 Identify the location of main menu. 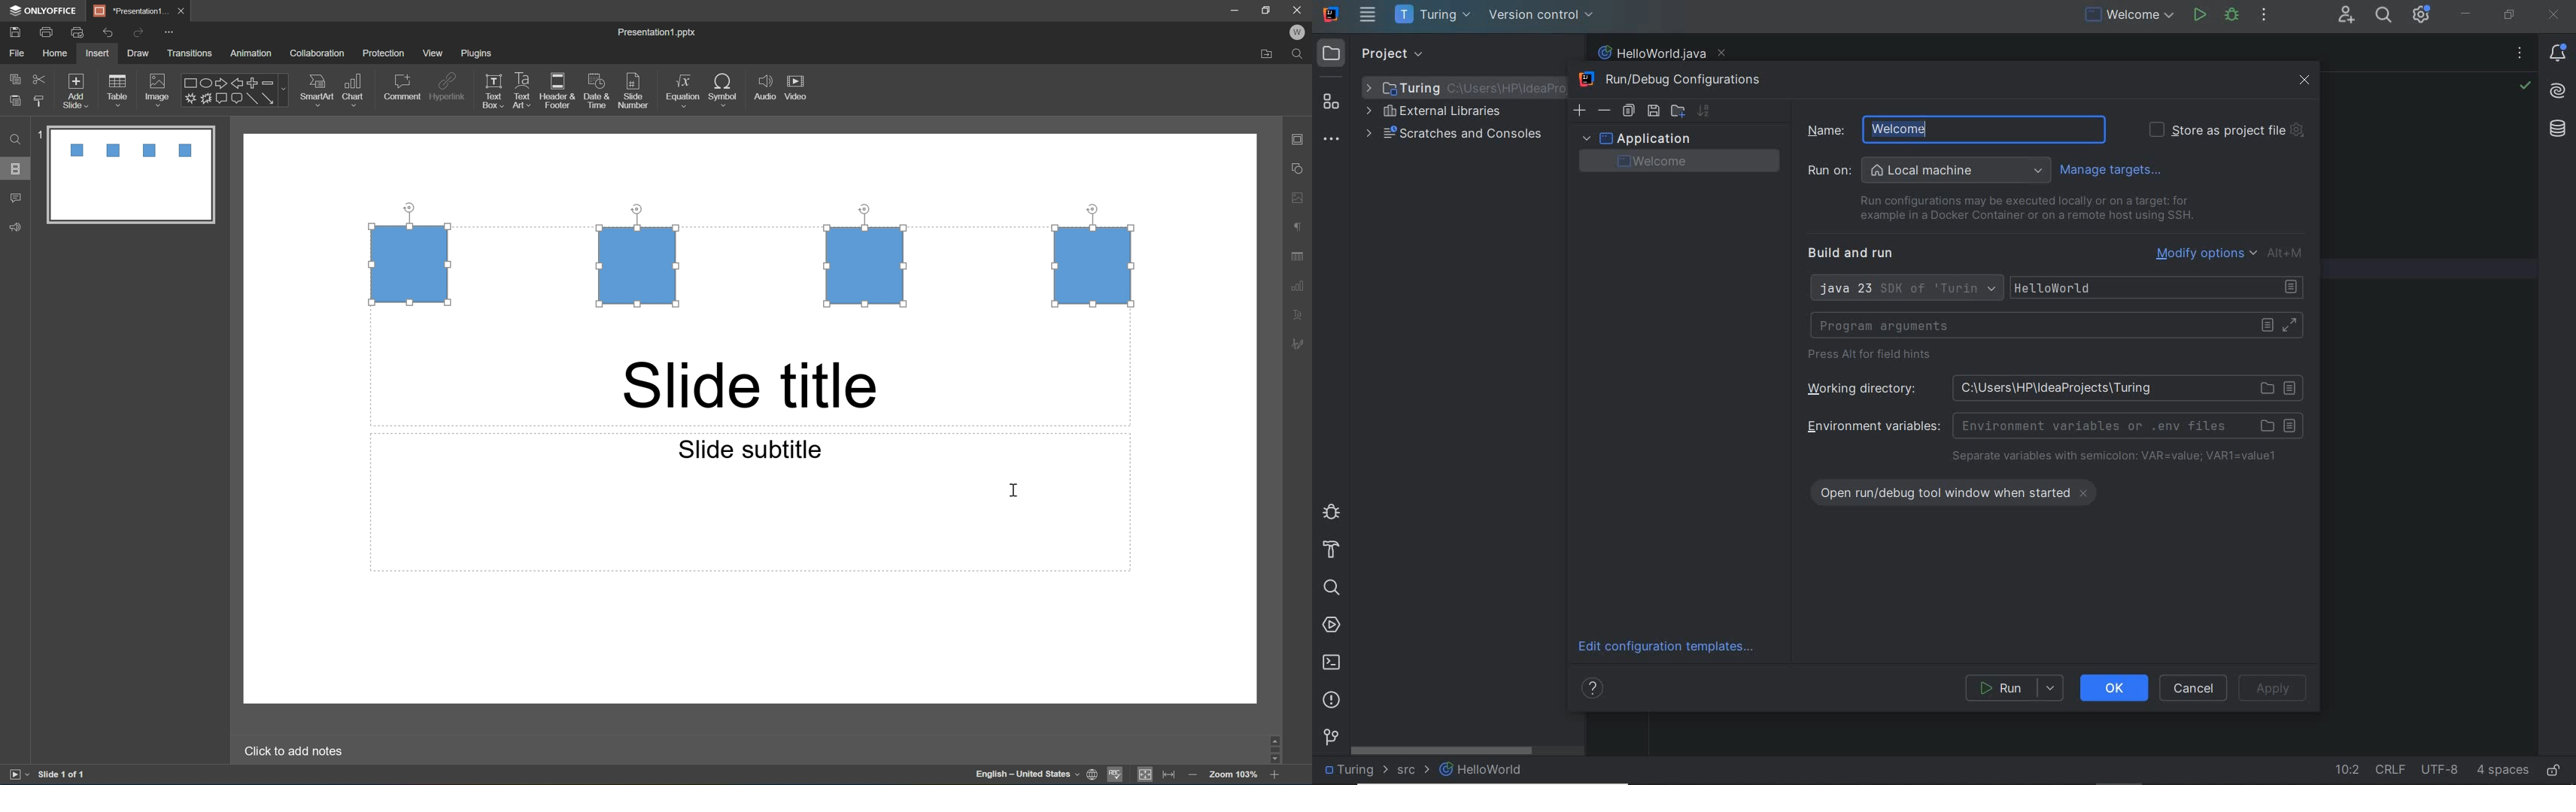
(1368, 14).